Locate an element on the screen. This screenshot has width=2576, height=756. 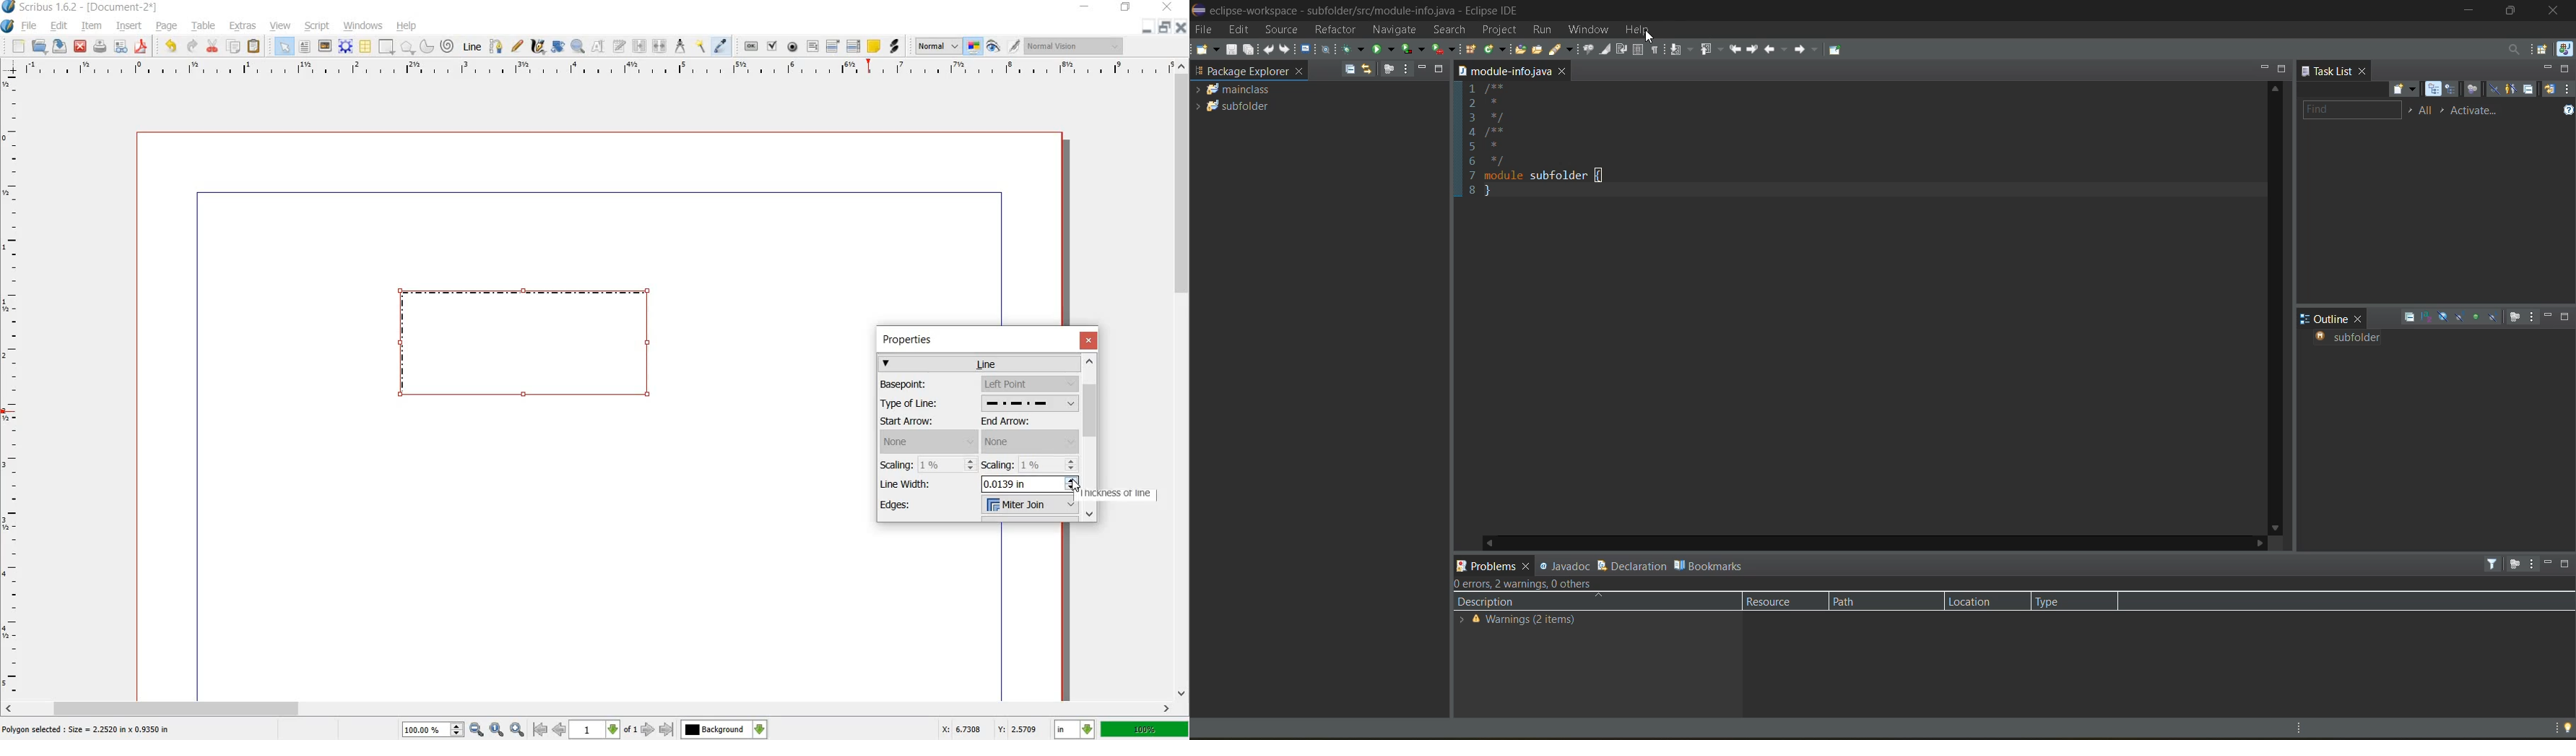
TABLE is located at coordinates (205, 27).